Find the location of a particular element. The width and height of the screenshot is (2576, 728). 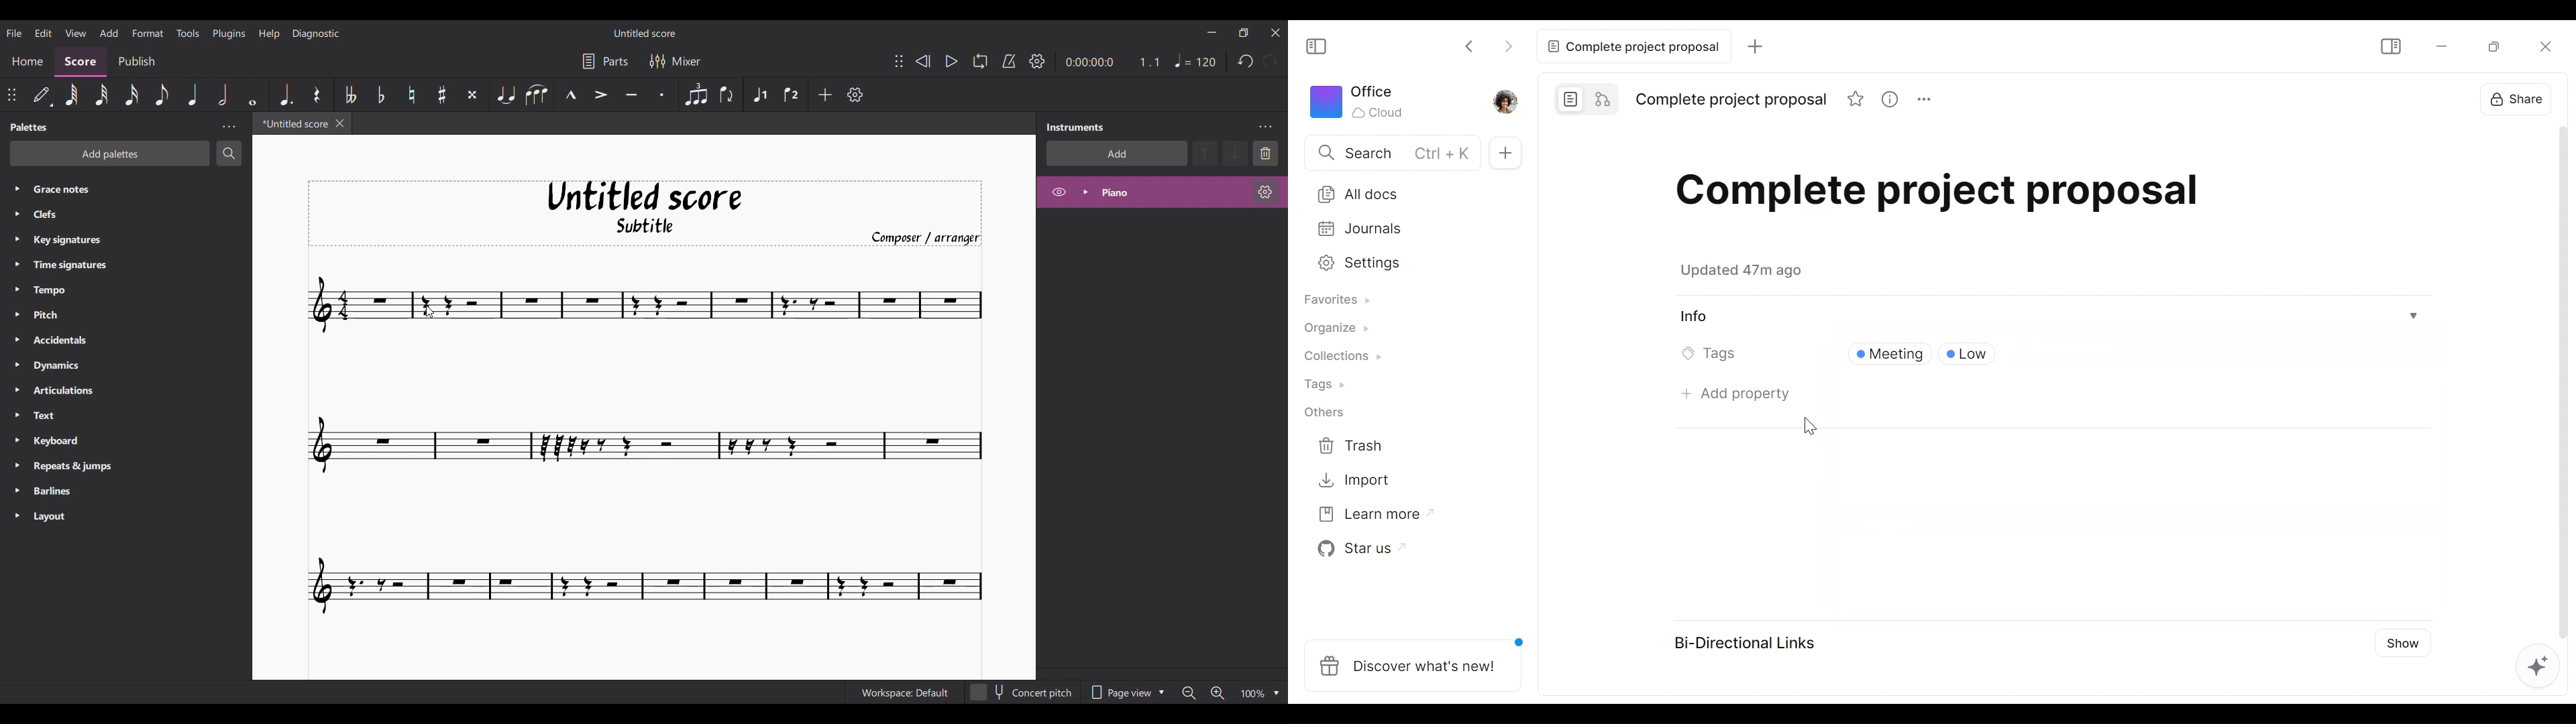

16th note is located at coordinates (132, 95).